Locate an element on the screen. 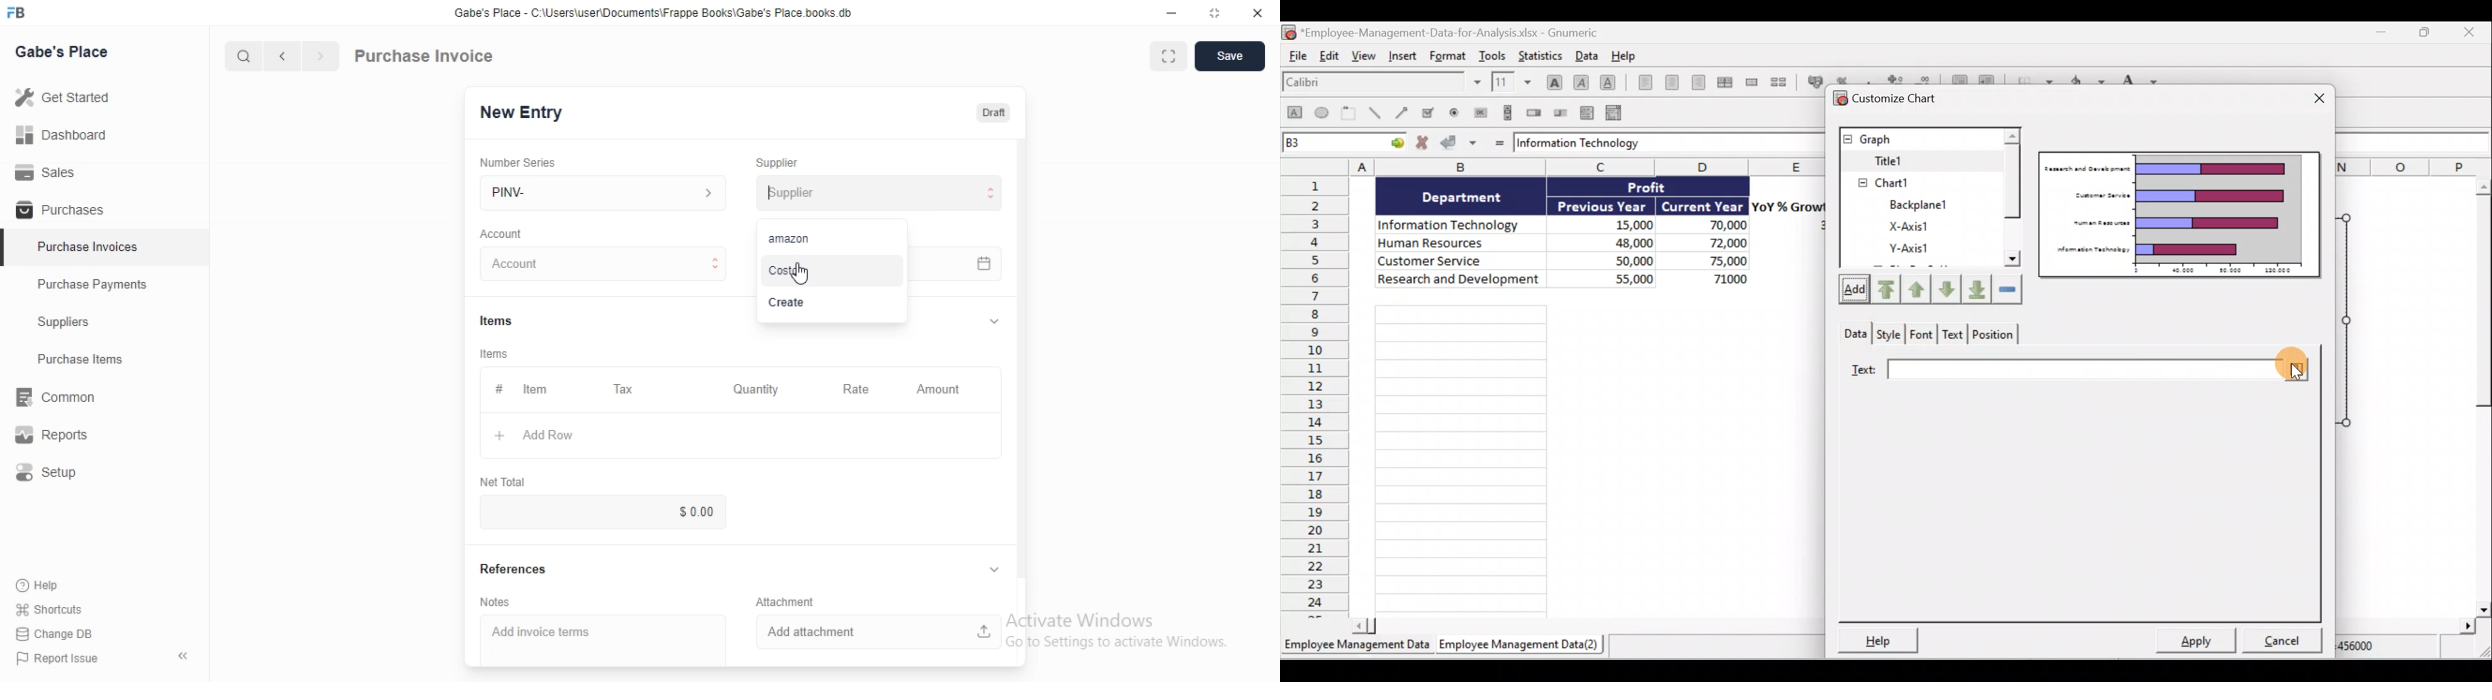 The image size is (2492, 700). Customize chart is located at coordinates (1896, 98).